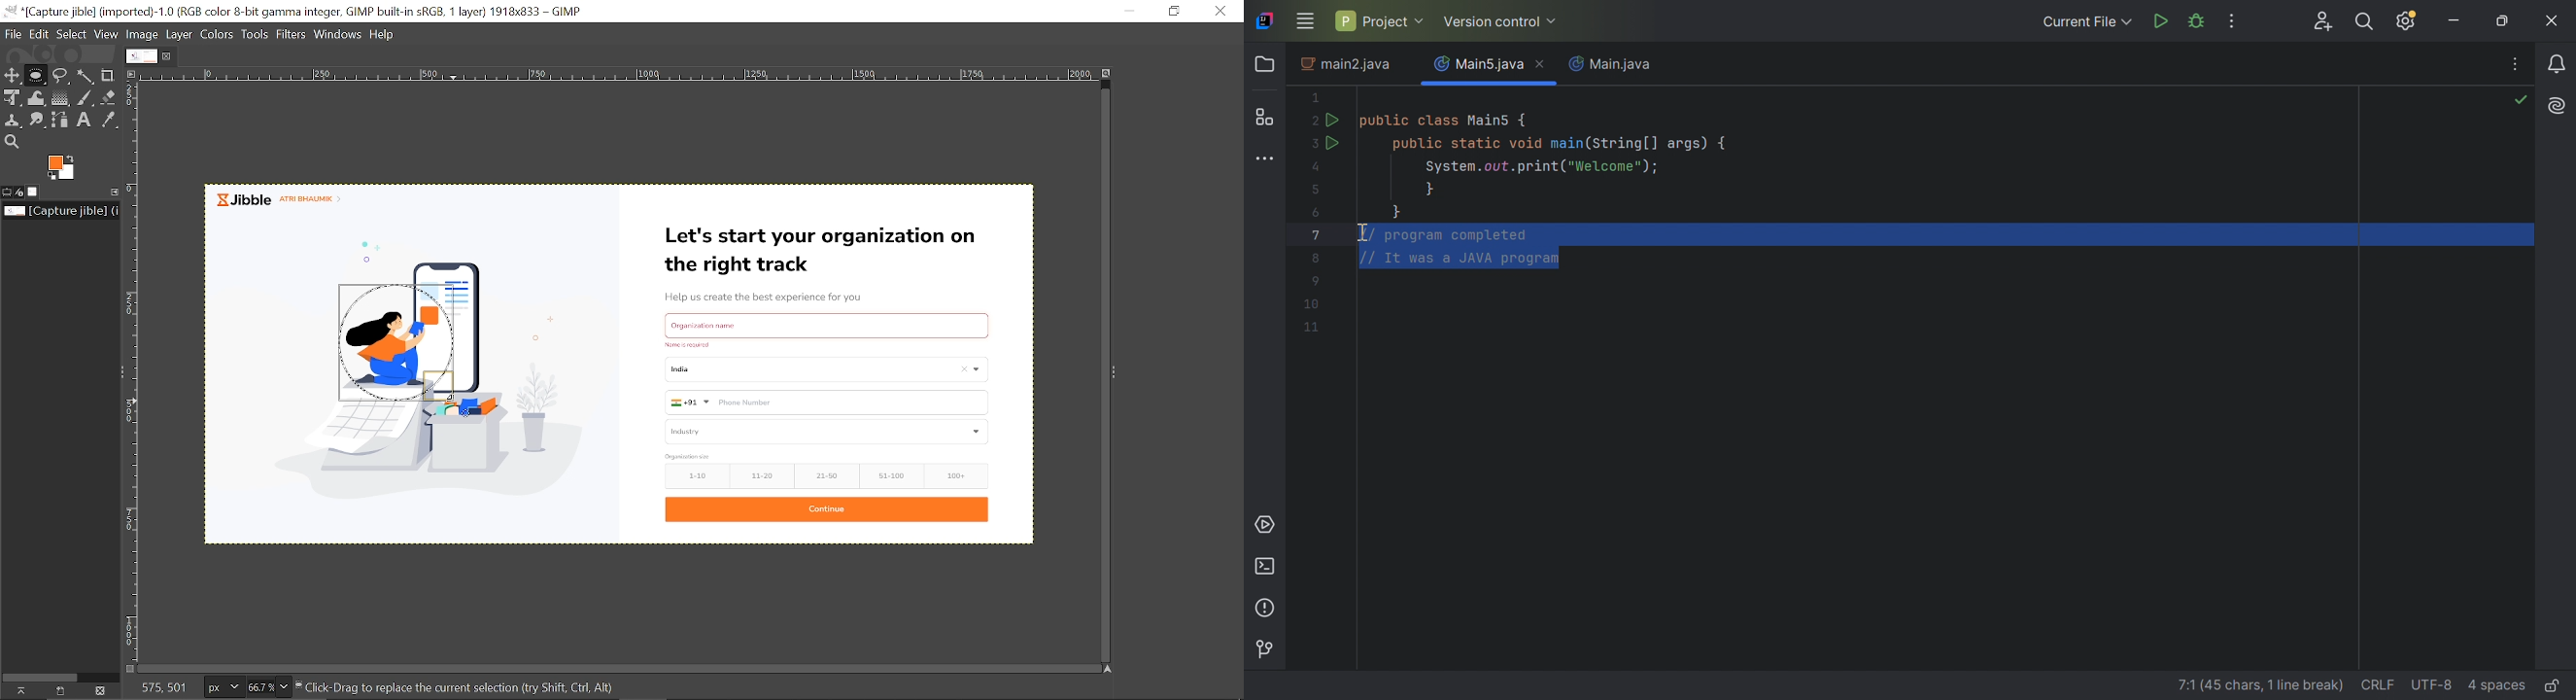 This screenshot has height=700, width=2576. Describe the element at coordinates (1096, 370) in the screenshot. I see `vertical scroll bar` at that location.